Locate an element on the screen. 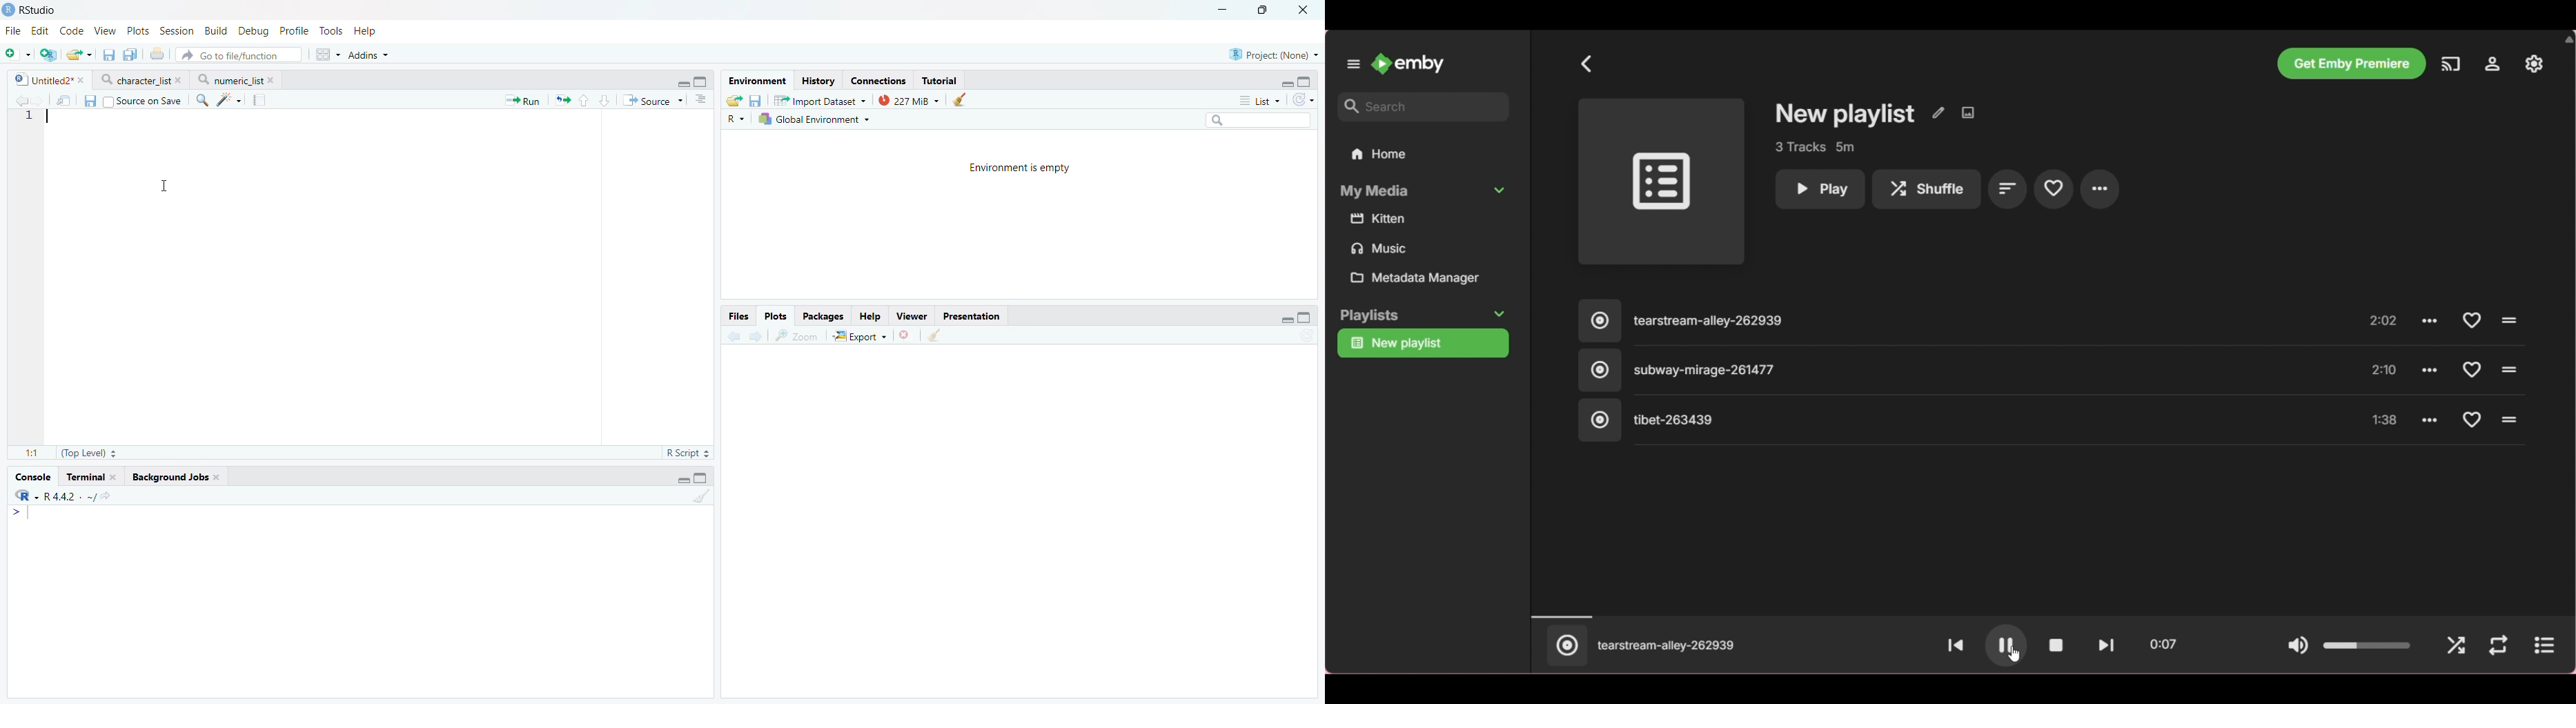 This screenshot has width=2576, height=728. Maximize is located at coordinates (1264, 9).